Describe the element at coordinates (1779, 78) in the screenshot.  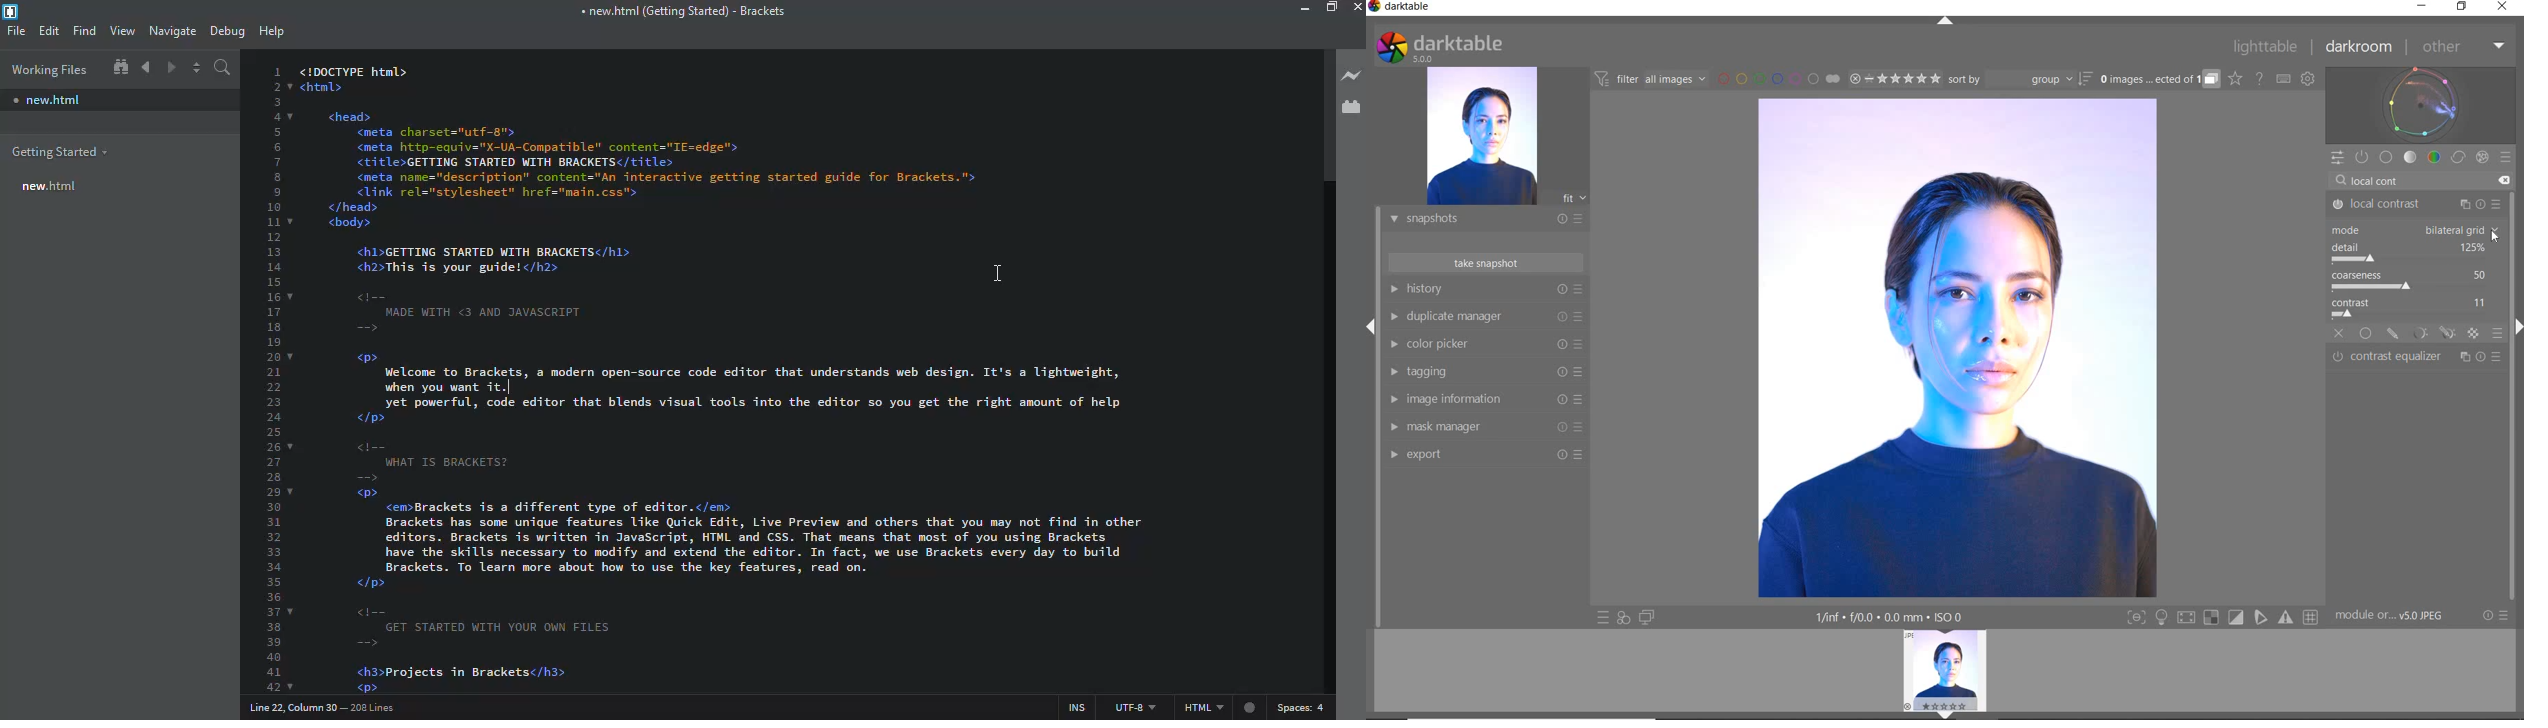
I see `FILTER BY IMAGE COLOR LABEL` at that location.